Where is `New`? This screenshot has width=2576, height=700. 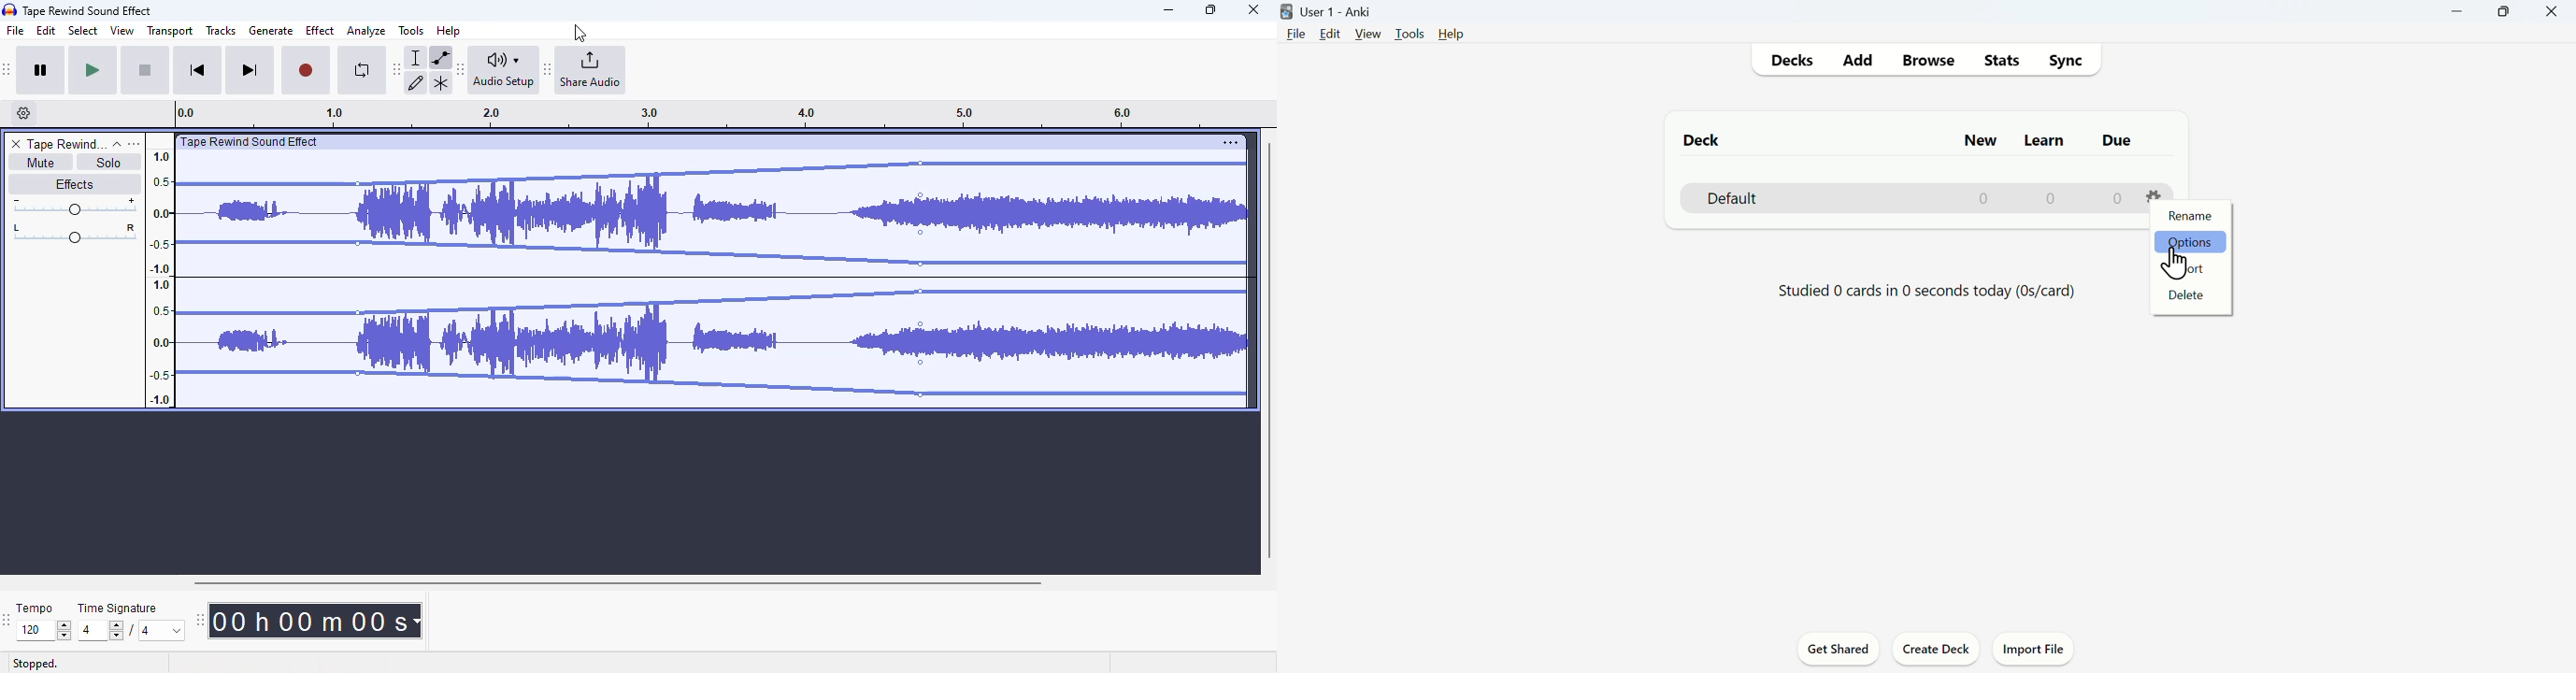 New is located at coordinates (1979, 141).